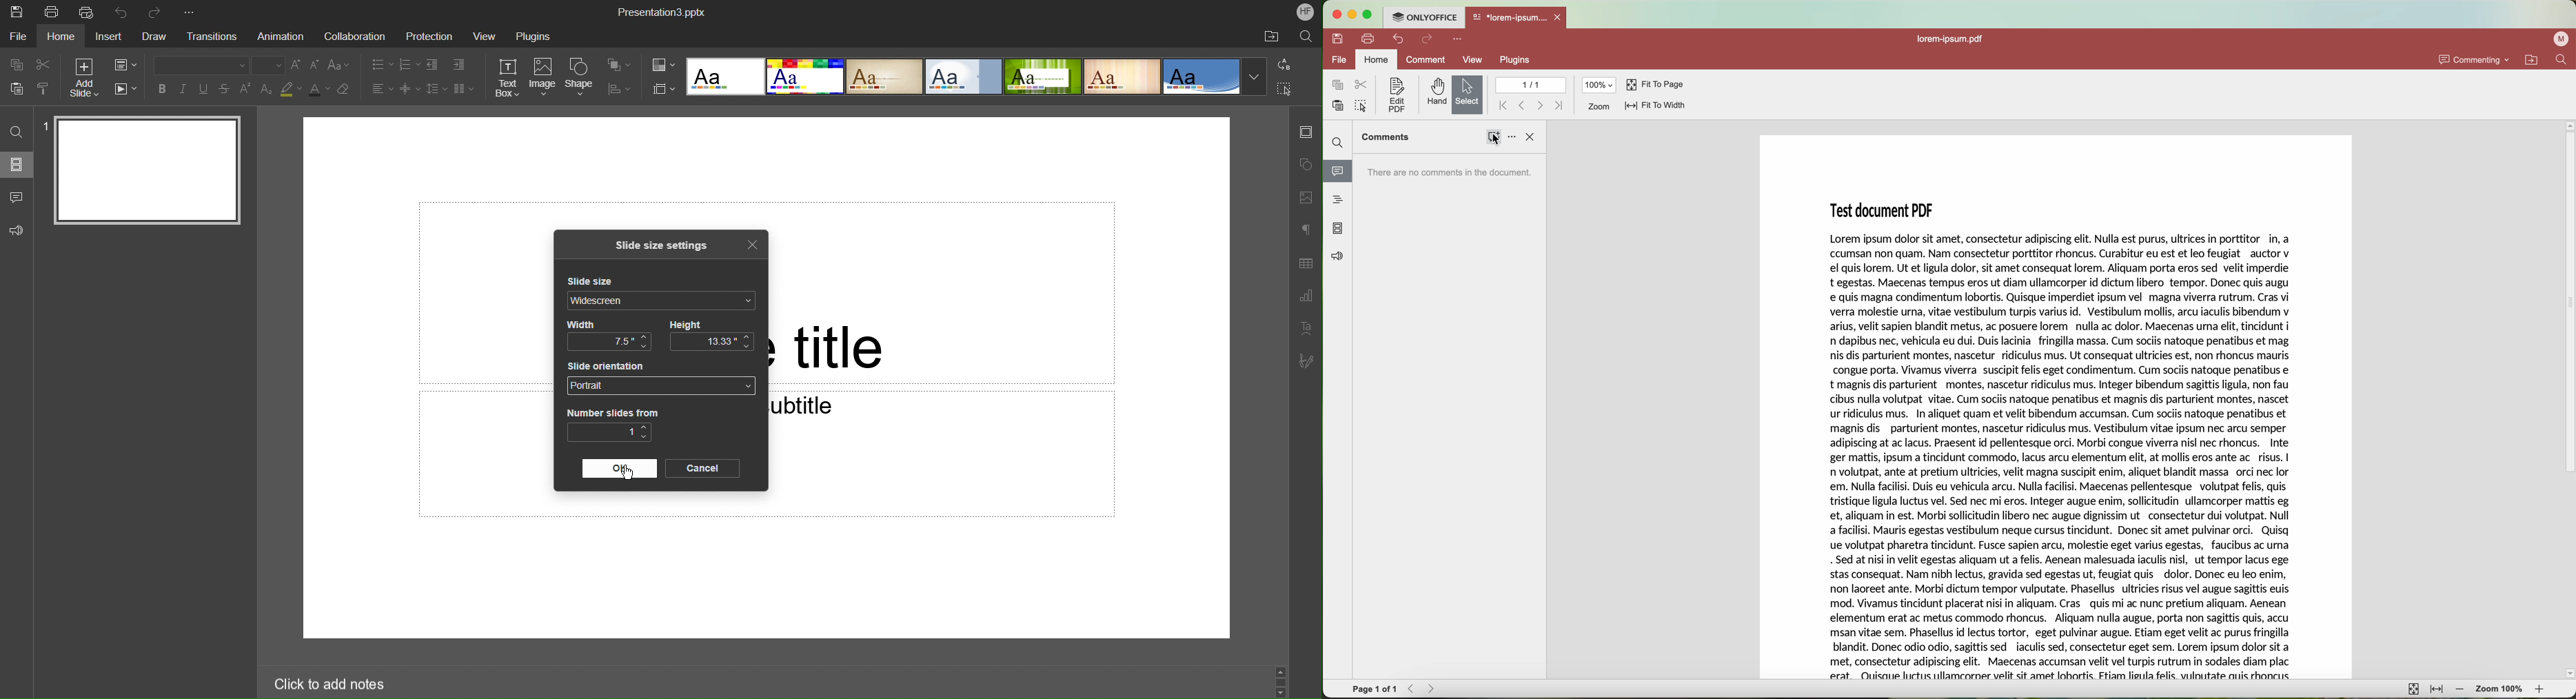 The height and width of the screenshot is (700, 2576). I want to click on Non-Printing Characters, so click(1306, 229).